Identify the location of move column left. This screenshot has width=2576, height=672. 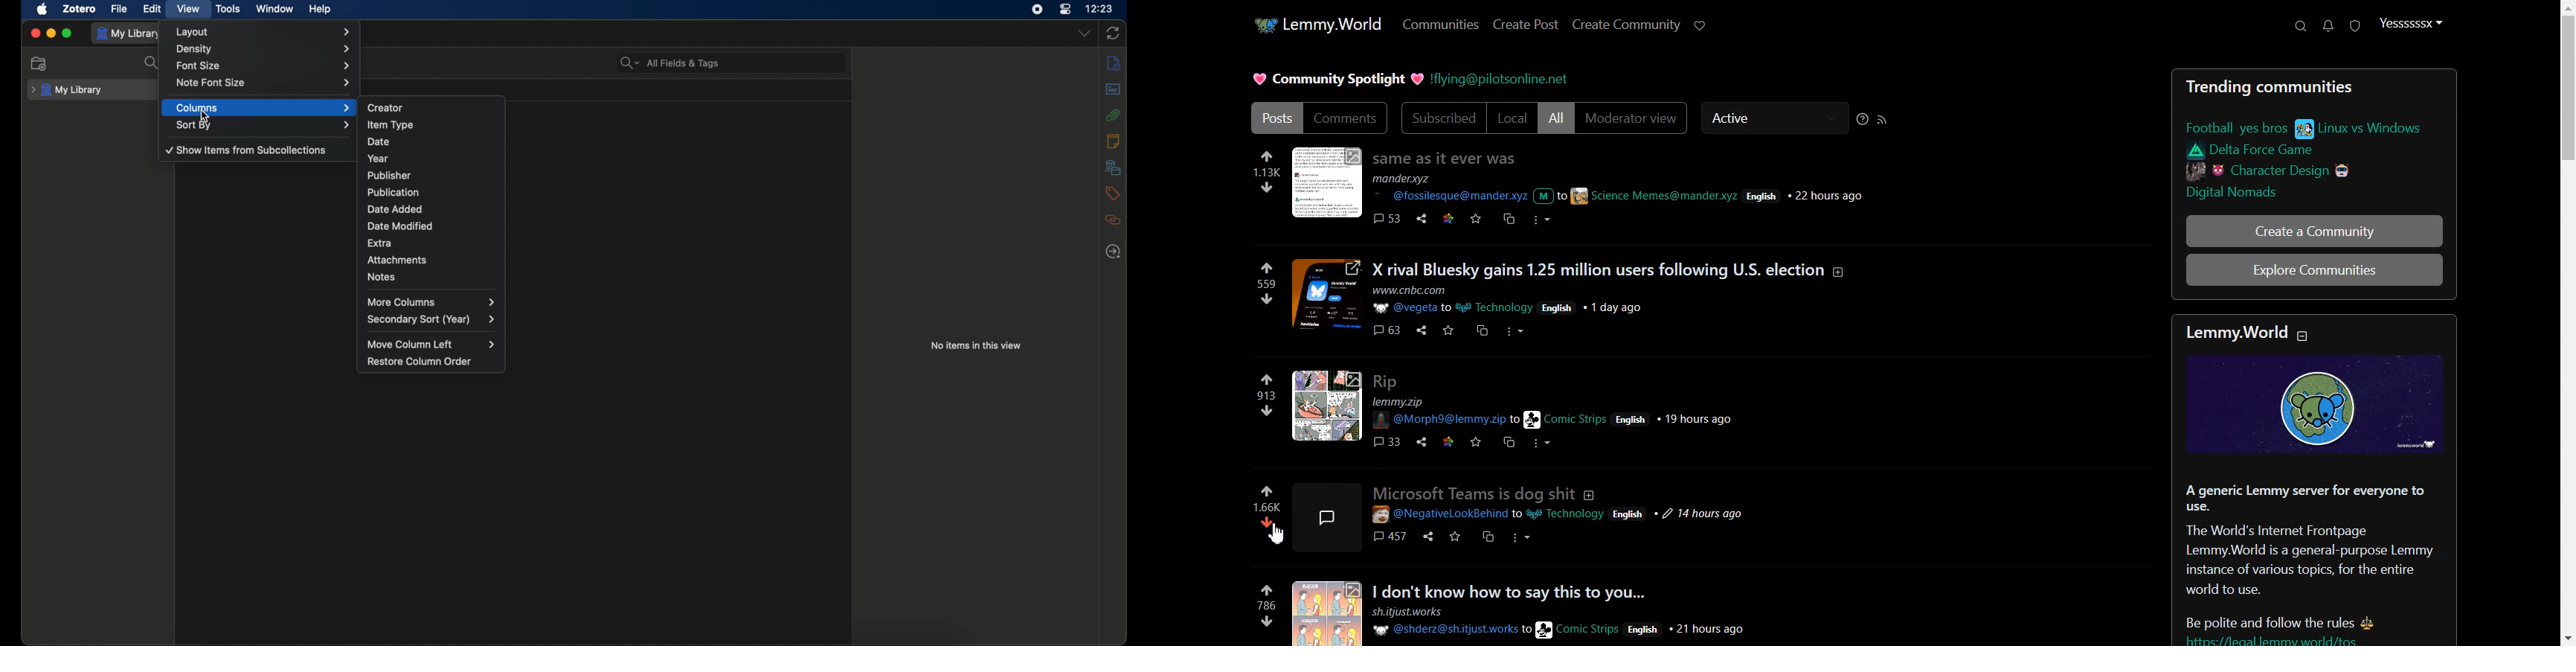
(432, 345).